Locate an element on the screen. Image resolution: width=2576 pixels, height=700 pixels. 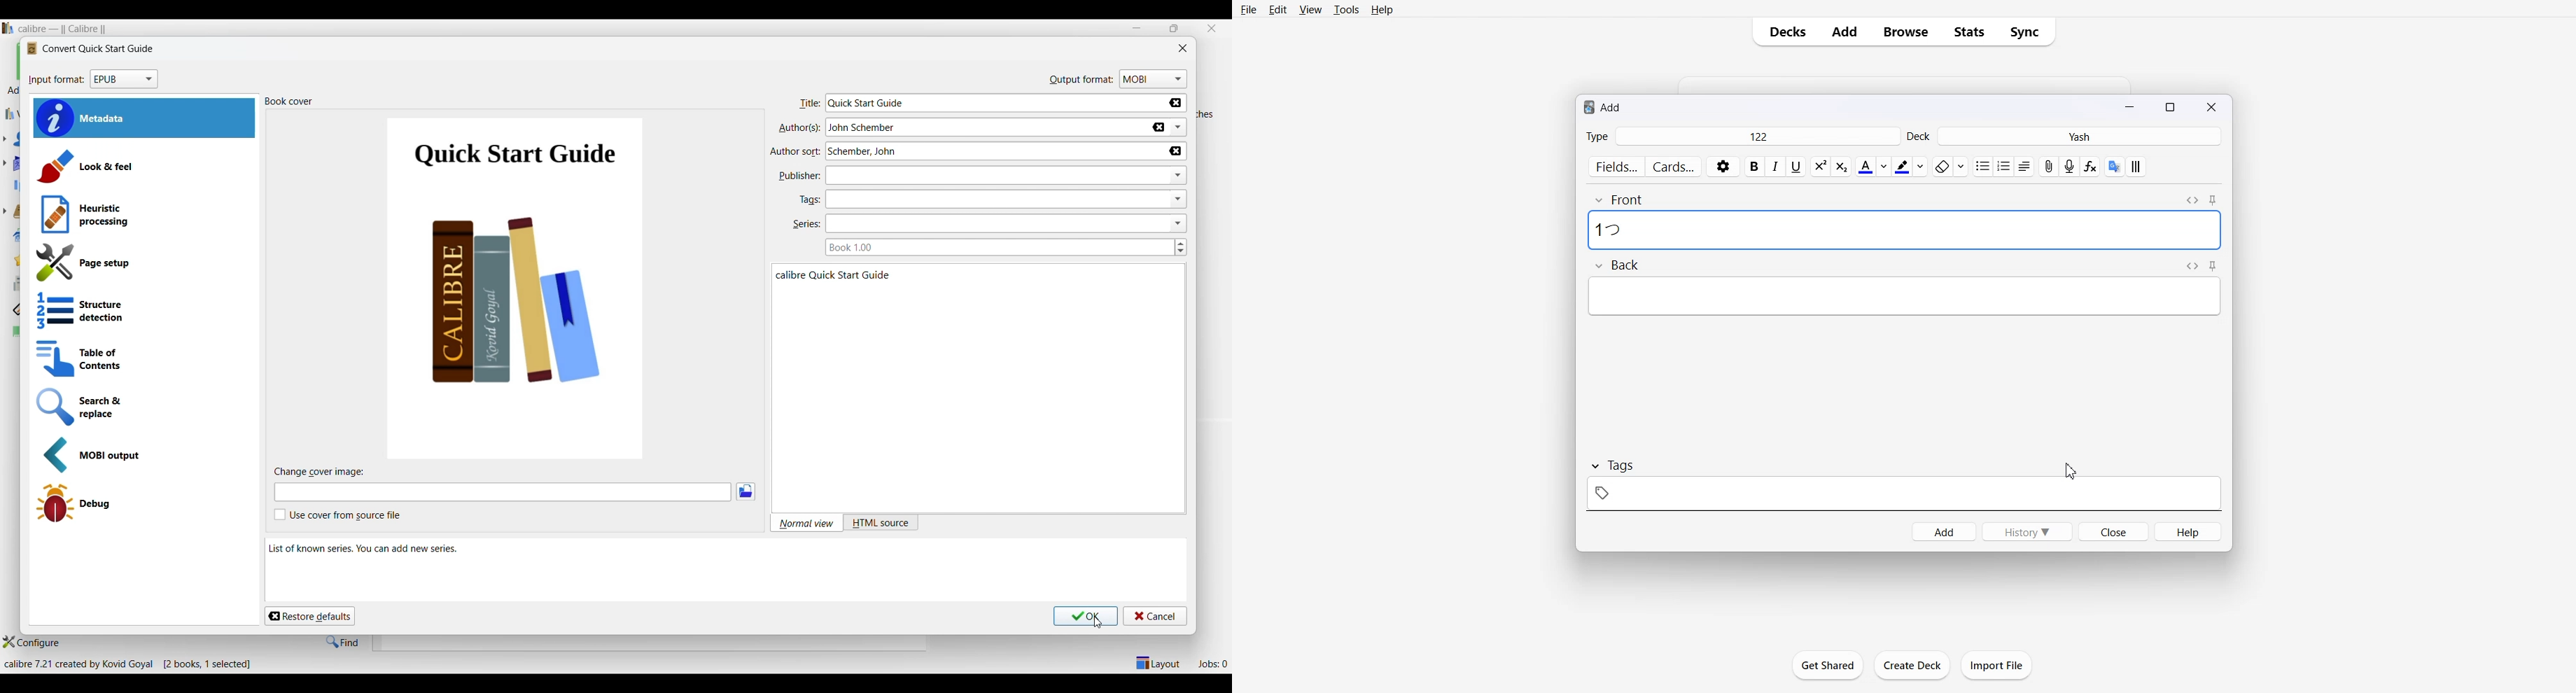
Back is located at coordinates (1616, 266).